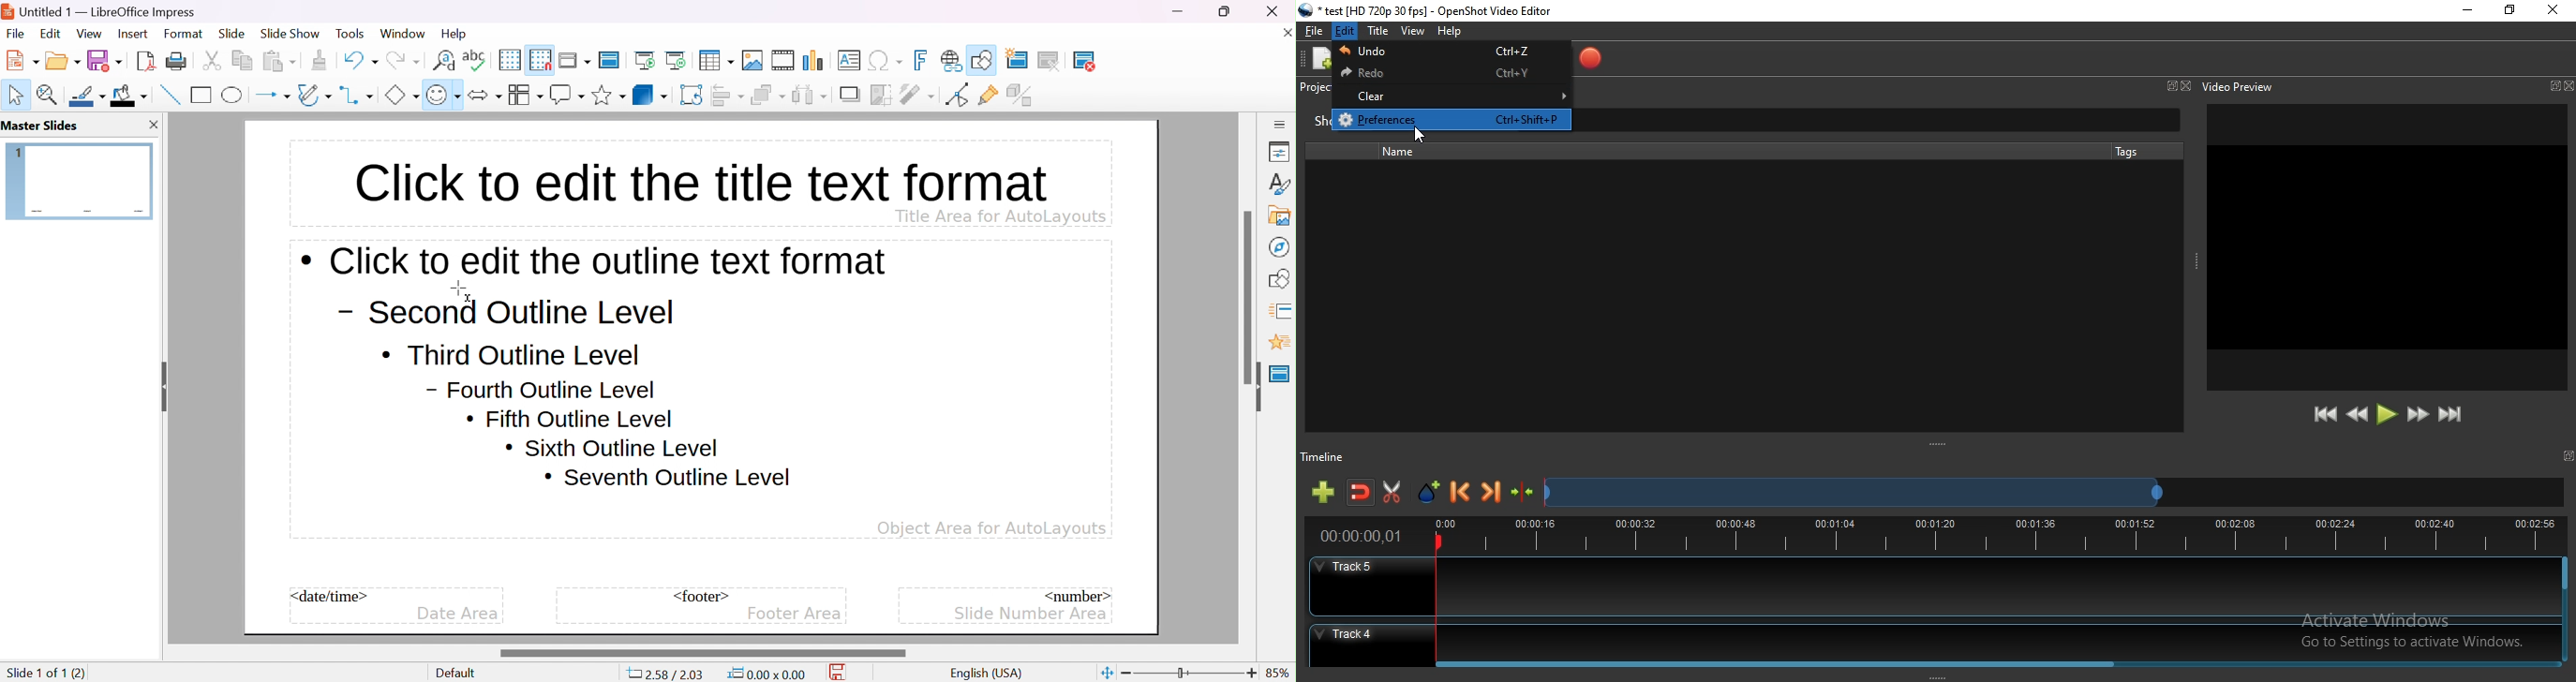 The width and height of the screenshot is (2576, 700). I want to click on export as pdf, so click(144, 60).